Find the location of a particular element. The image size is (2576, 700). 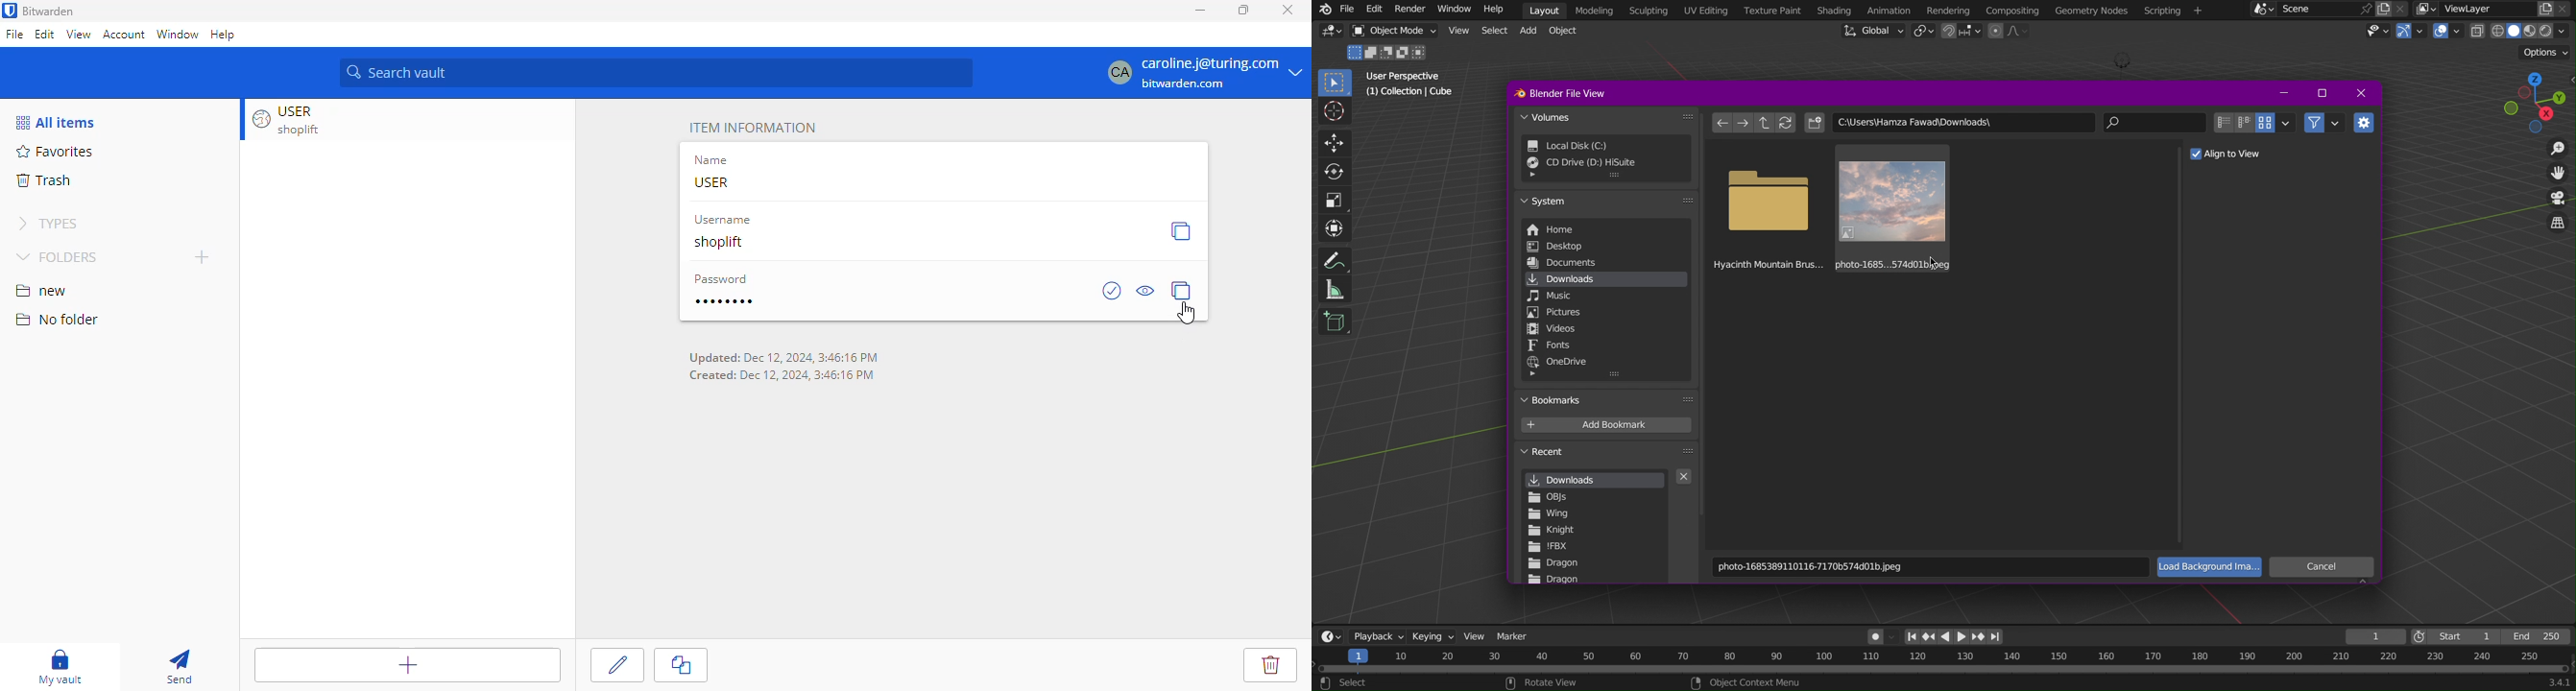

clone is located at coordinates (683, 665).